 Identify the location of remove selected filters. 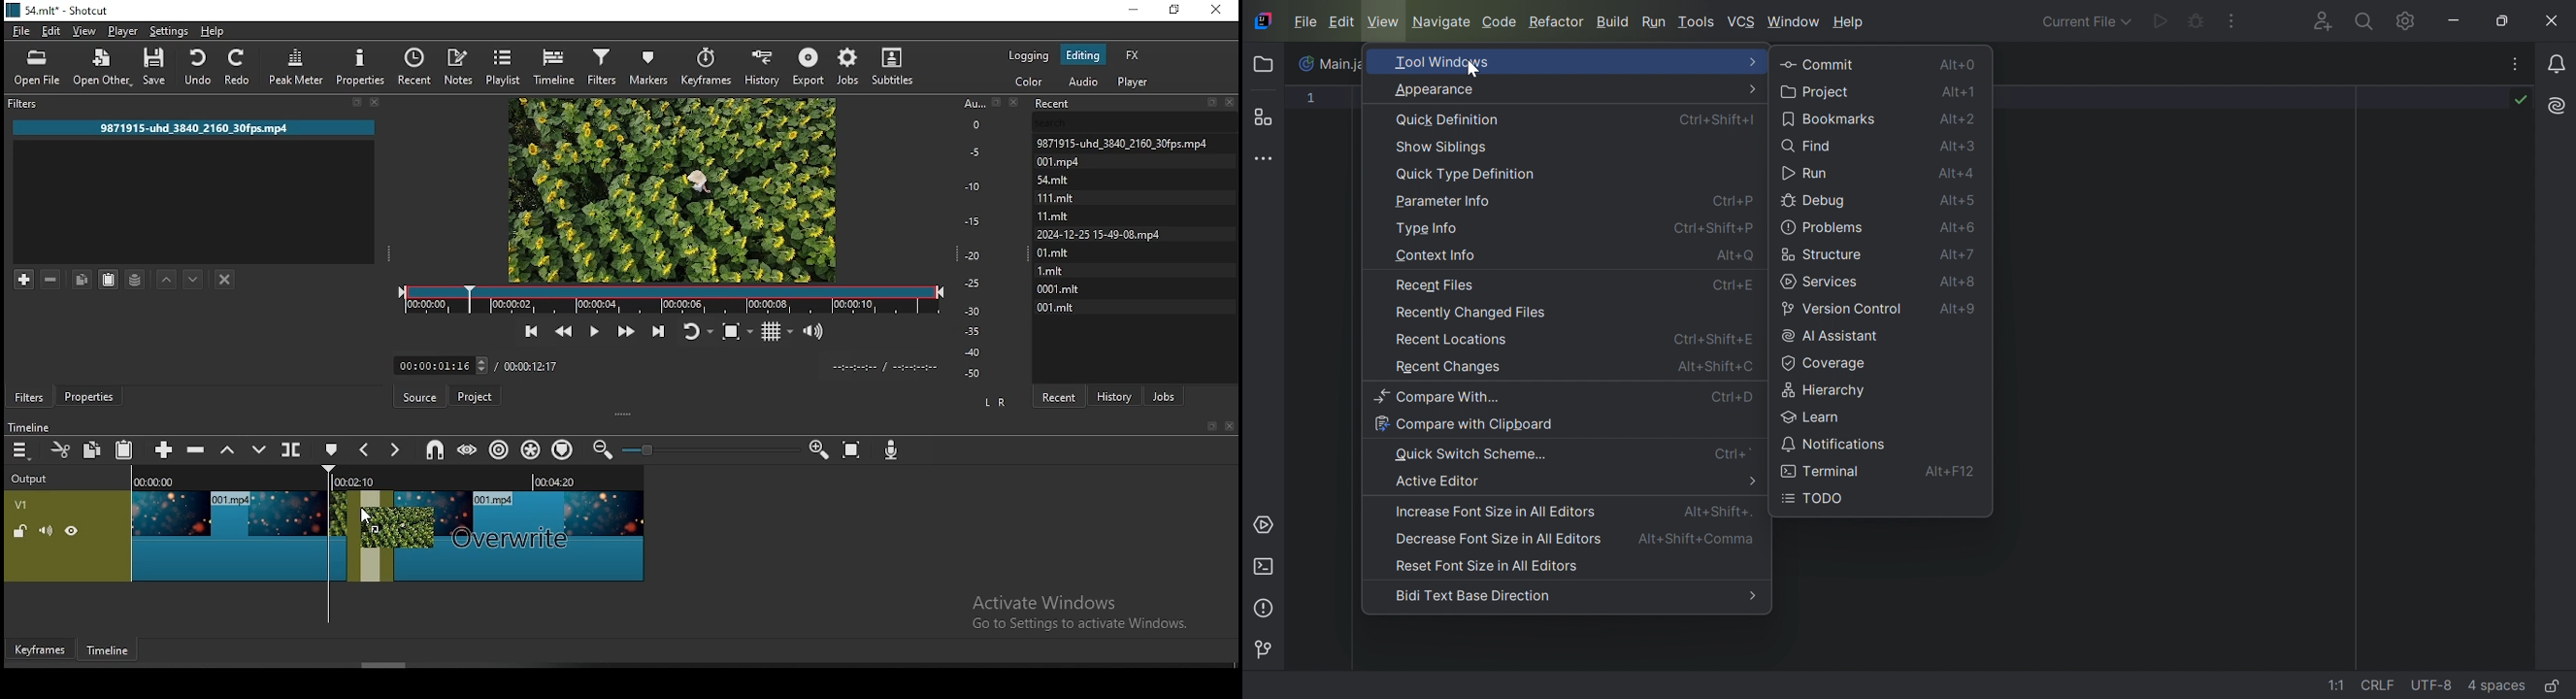
(50, 280).